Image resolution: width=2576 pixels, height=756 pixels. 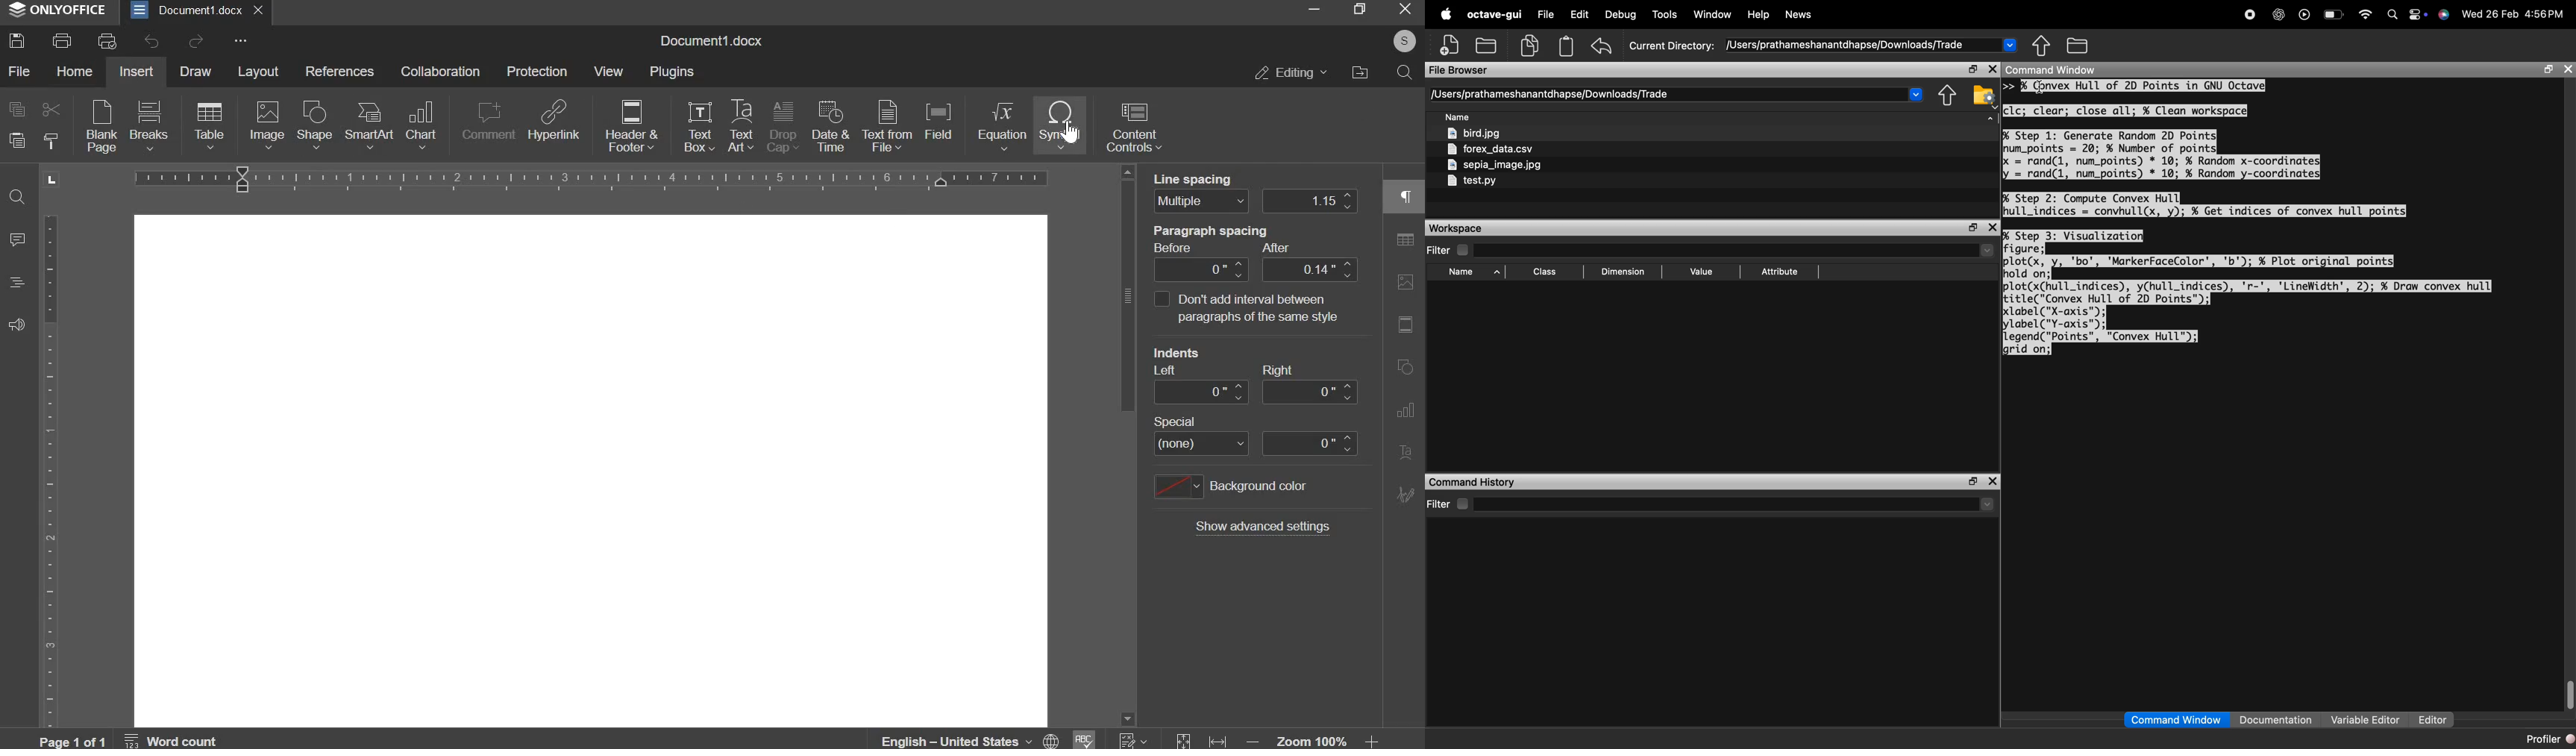 I want to click on references, so click(x=340, y=71).